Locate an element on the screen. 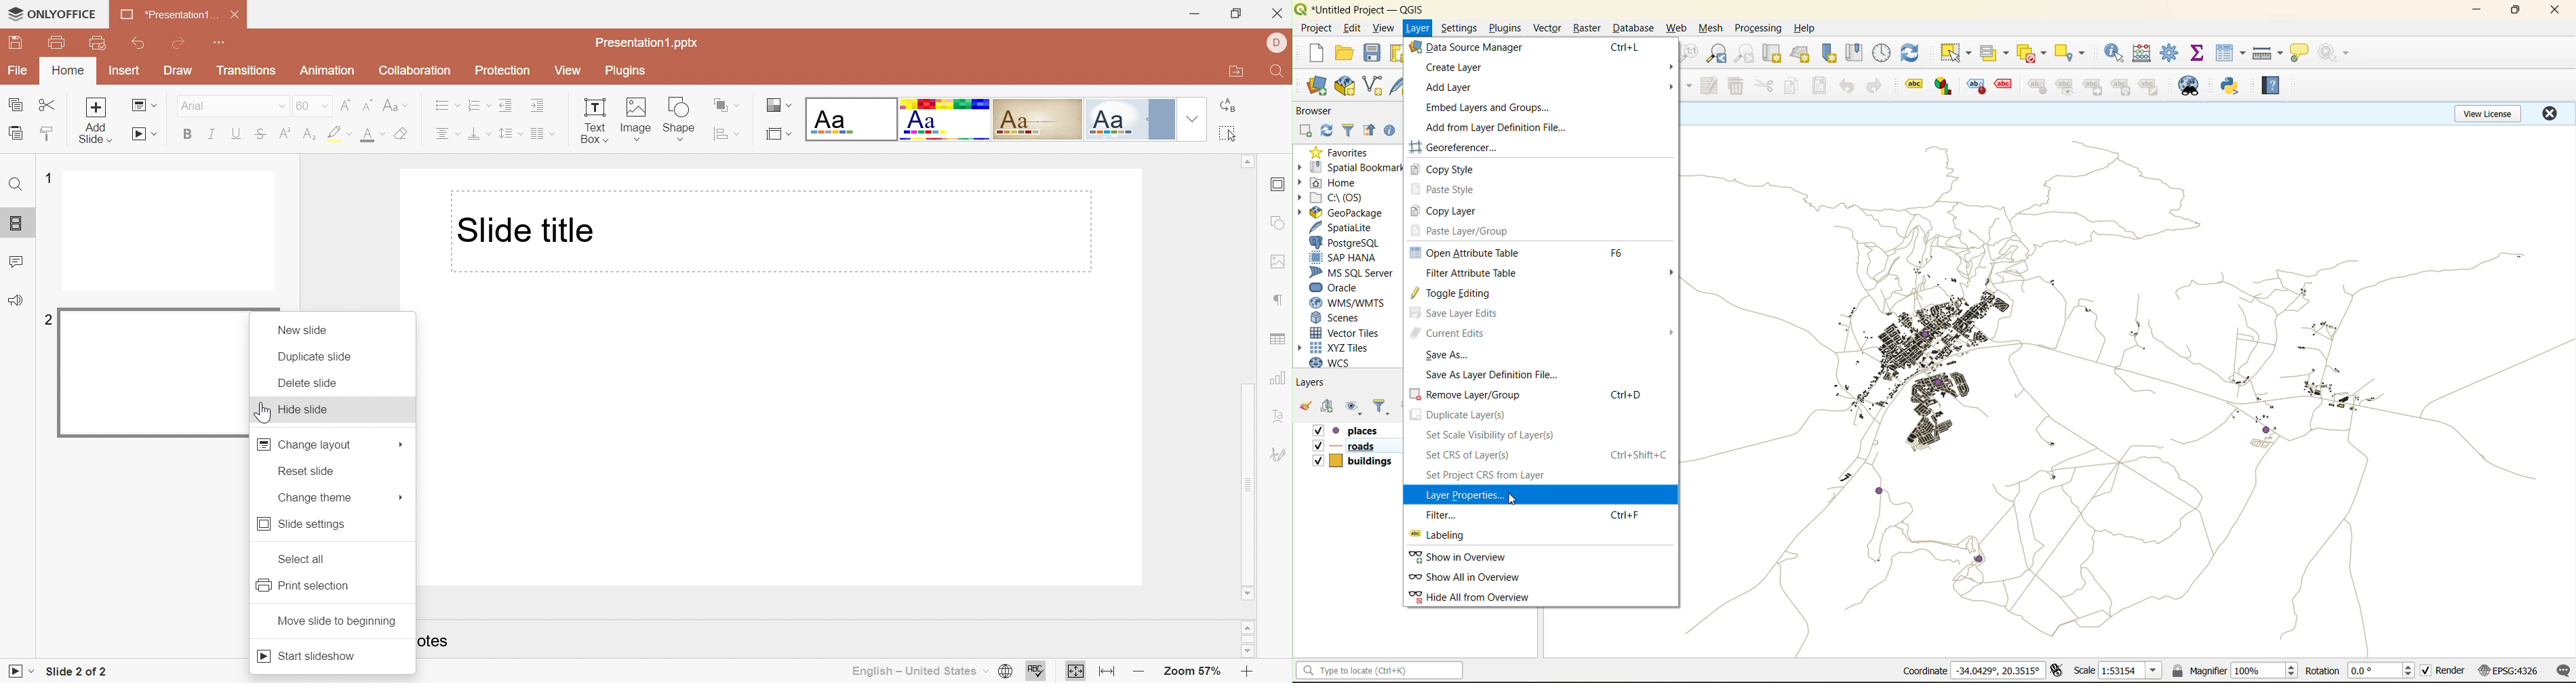 This screenshot has height=700, width=2576. edit is located at coordinates (1355, 29).